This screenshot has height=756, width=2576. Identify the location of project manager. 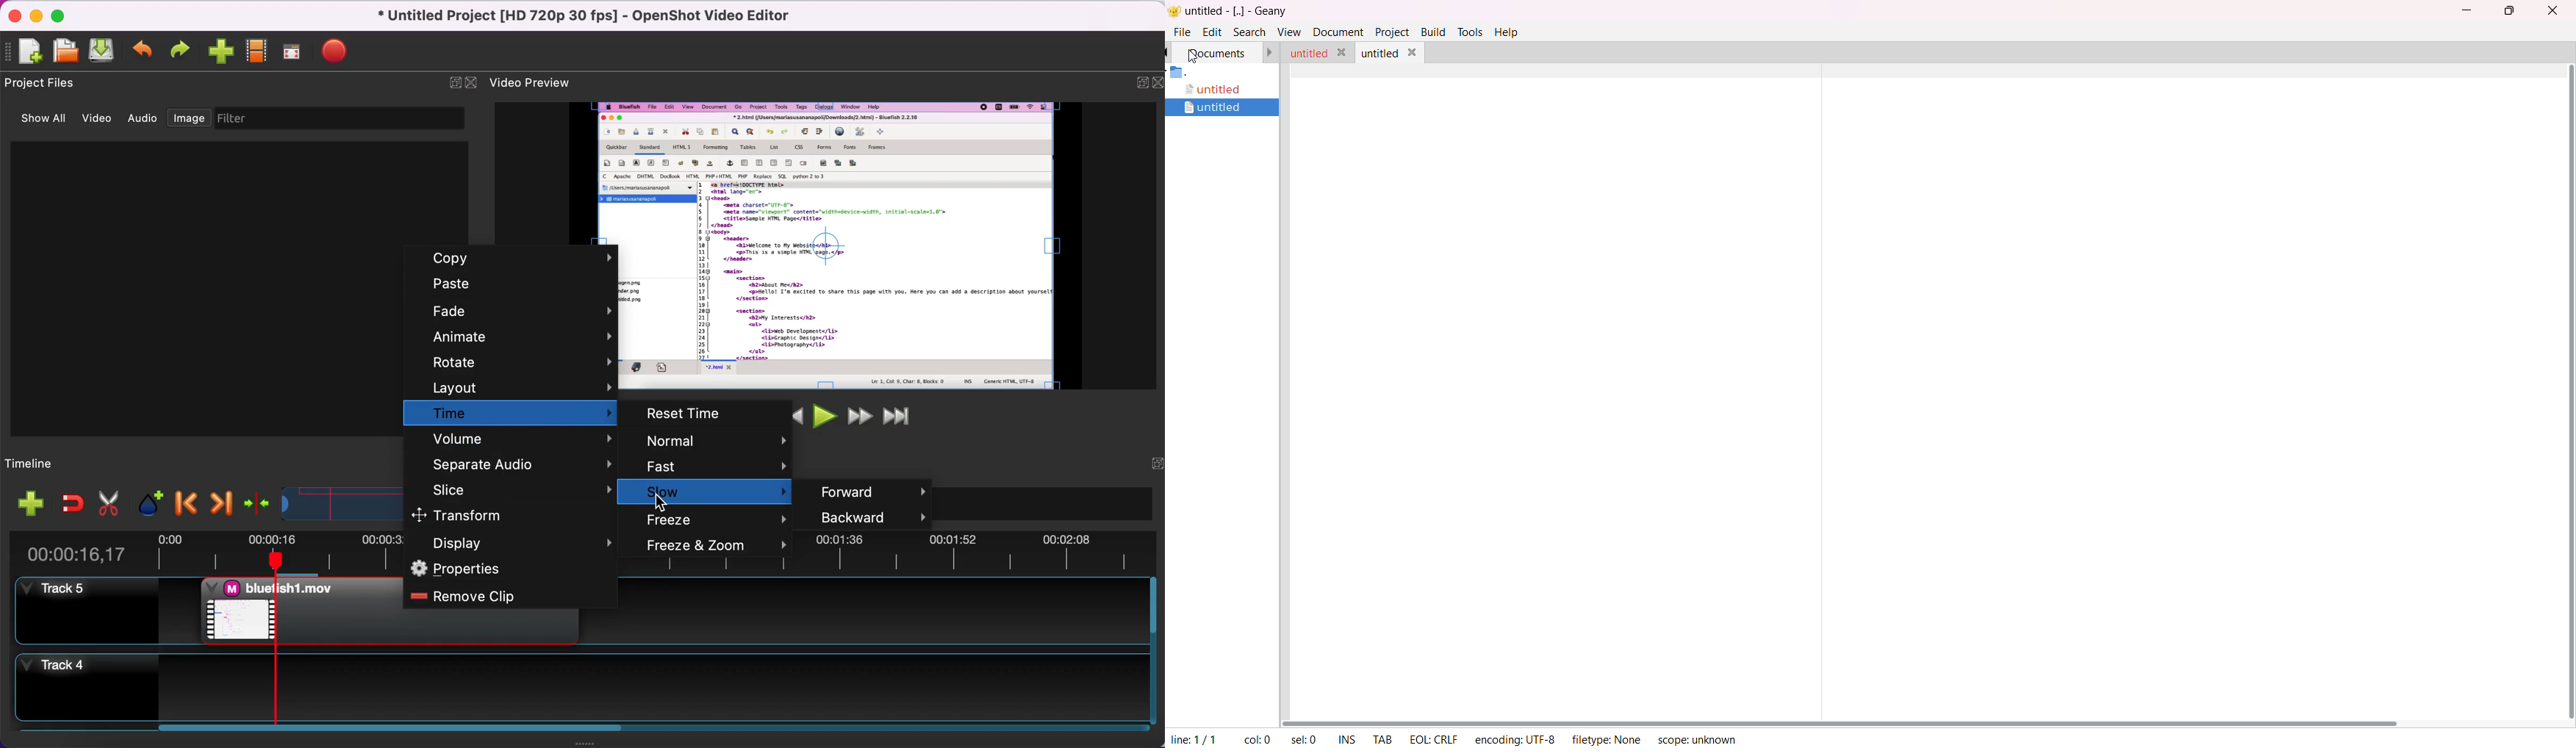
(1225, 420).